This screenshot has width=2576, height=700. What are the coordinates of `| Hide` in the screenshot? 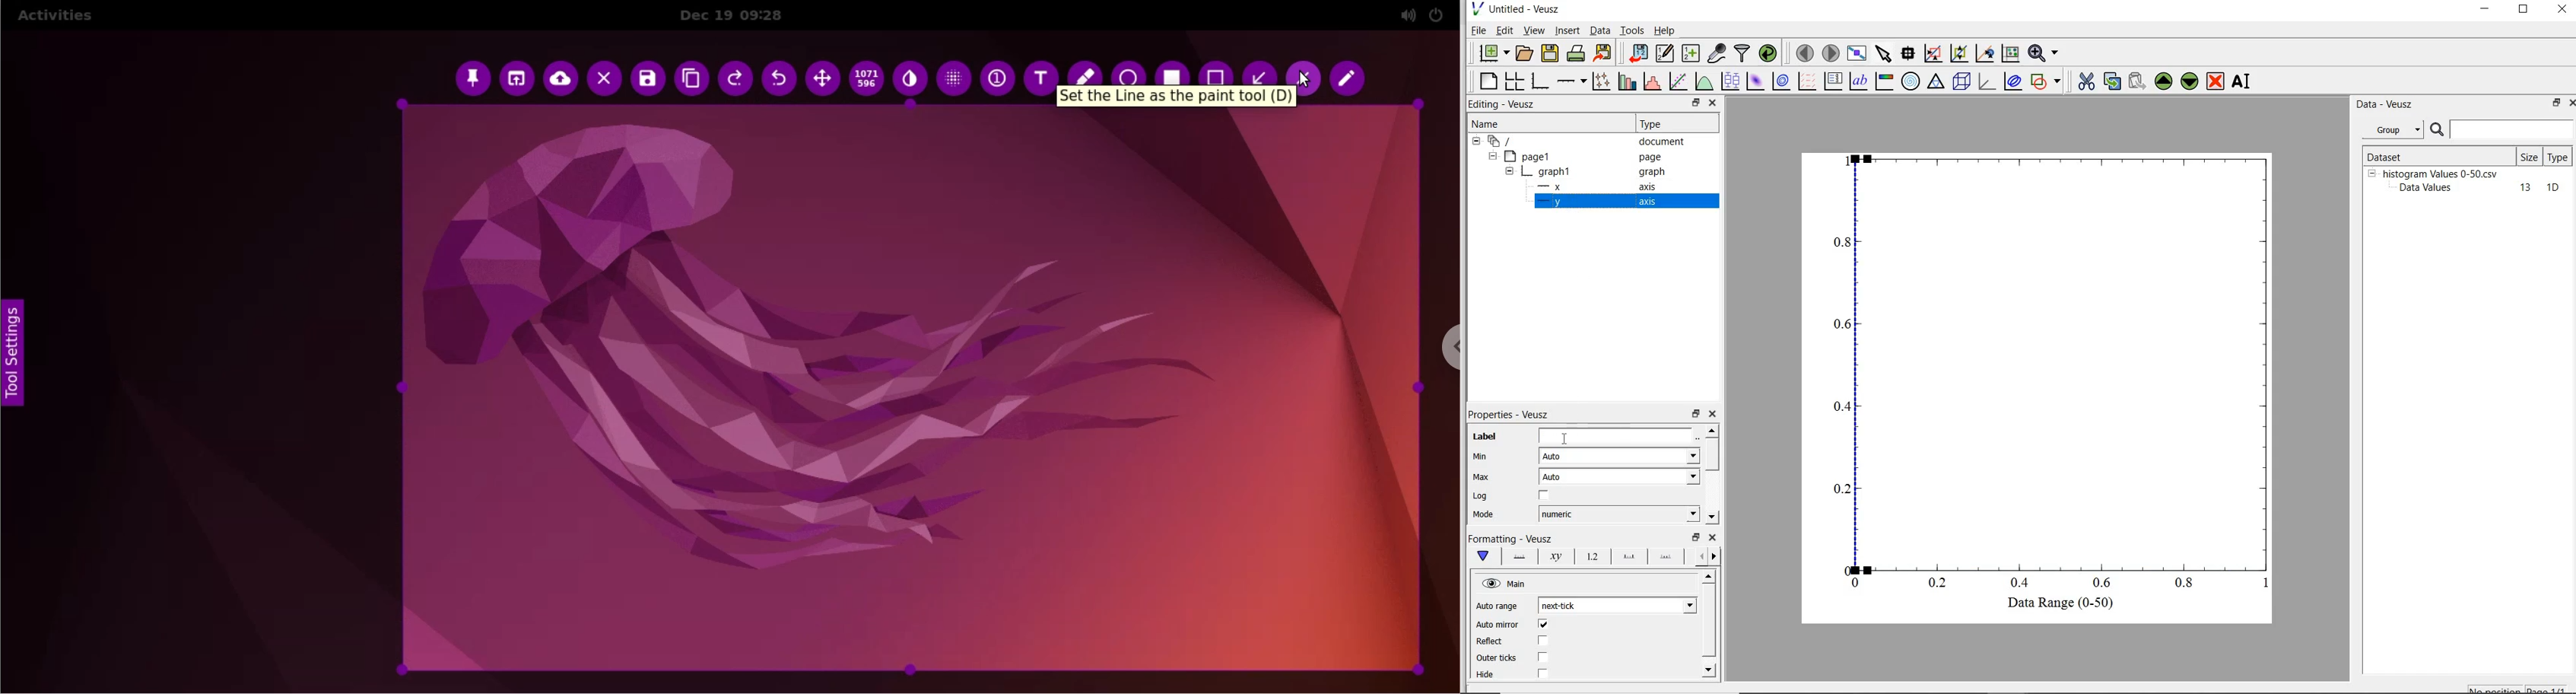 It's located at (1484, 675).